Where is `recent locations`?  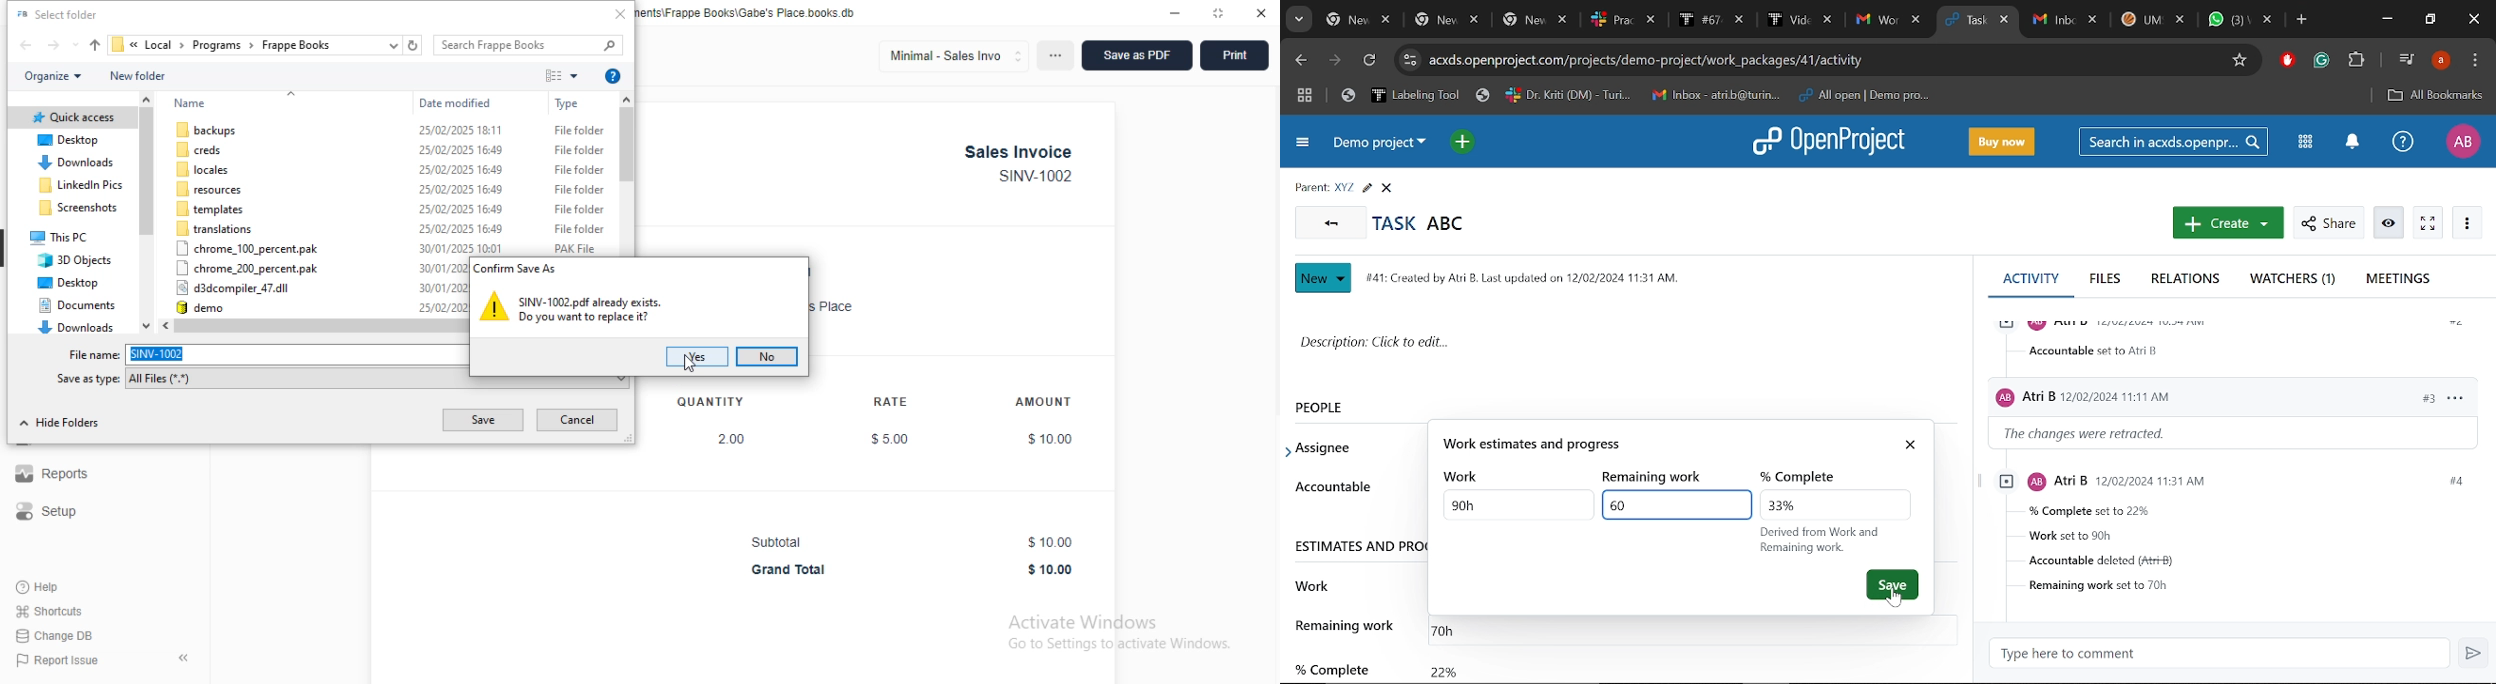 recent locations is located at coordinates (75, 44).